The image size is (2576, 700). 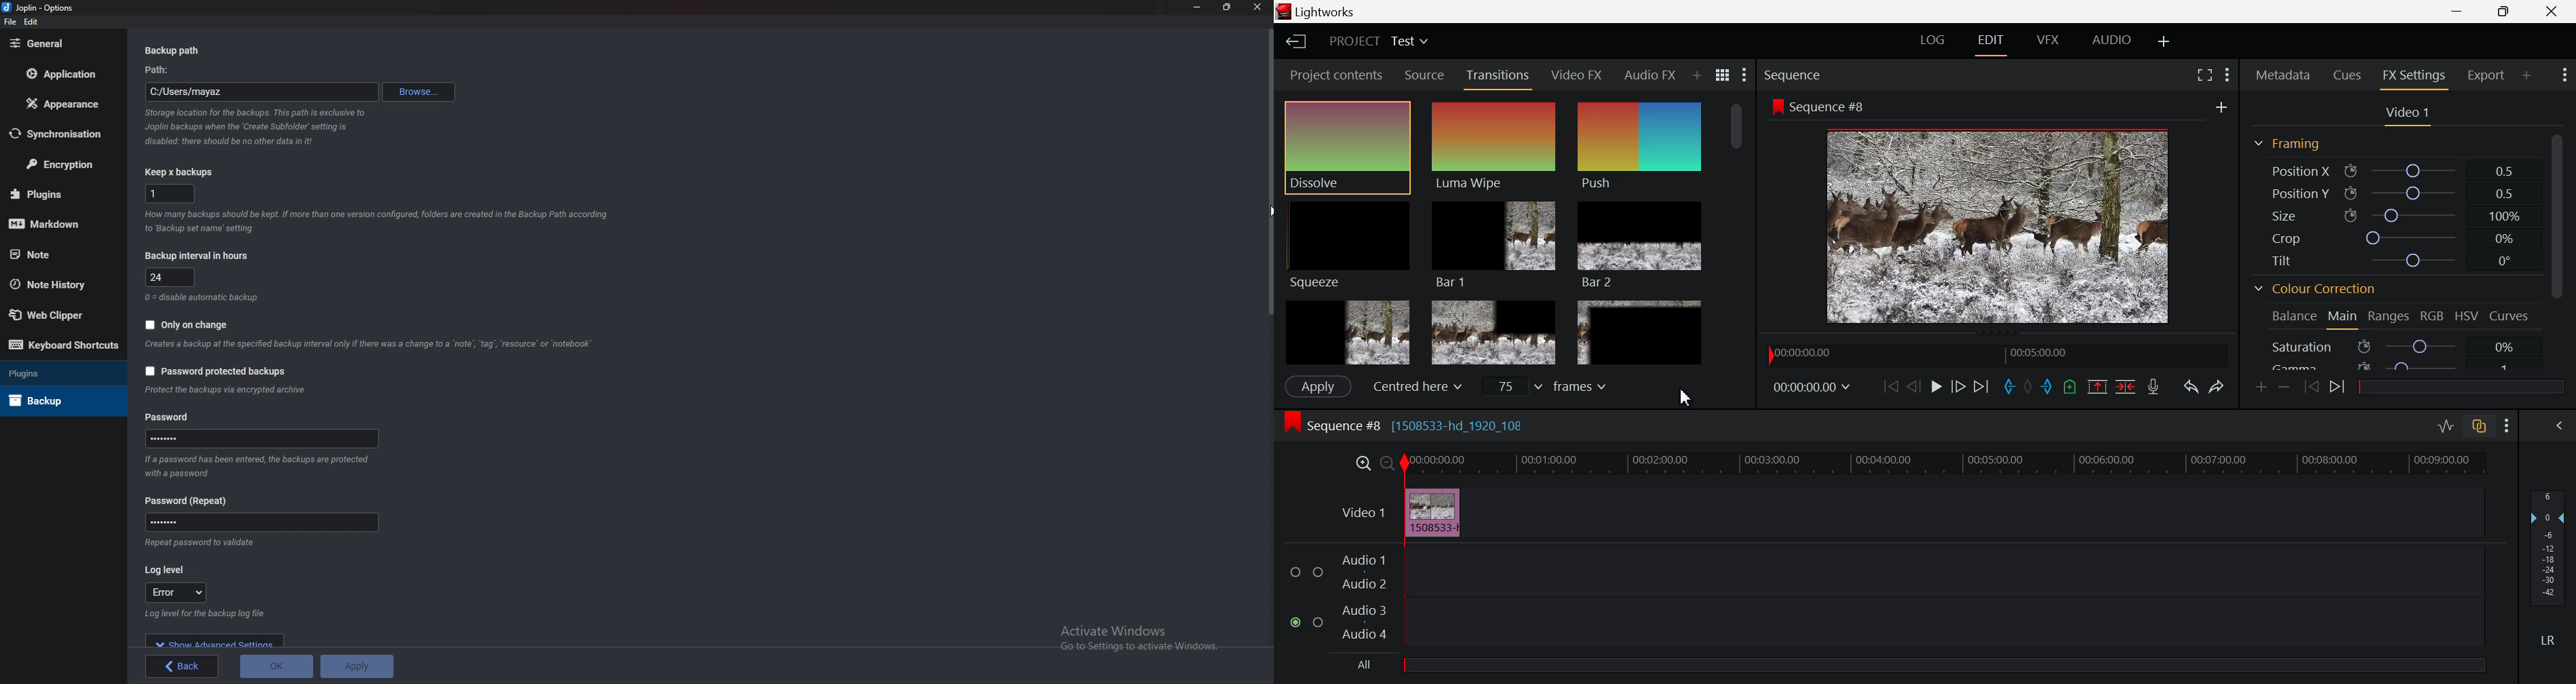 What do you see at coordinates (276, 667) in the screenshot?
I see `O K` at bounding box center [276, 667].